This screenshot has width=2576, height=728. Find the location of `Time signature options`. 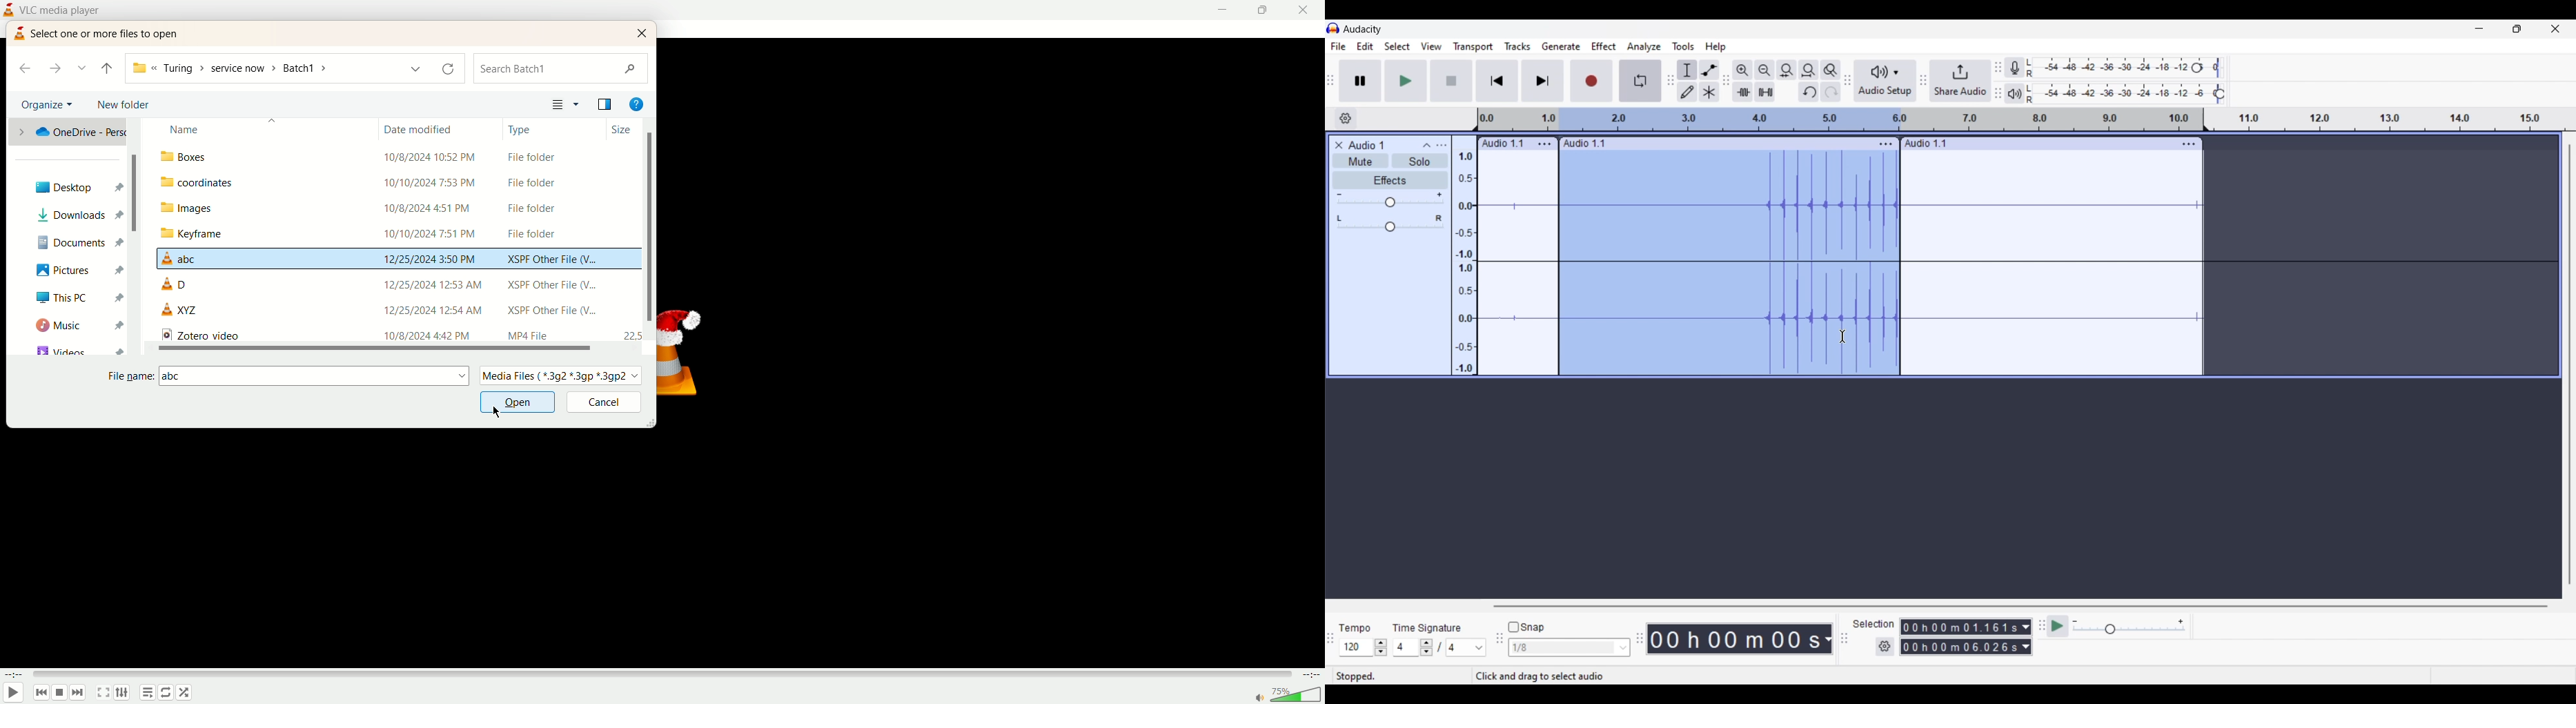

Time signature options is located at coordinates (1467, 648).